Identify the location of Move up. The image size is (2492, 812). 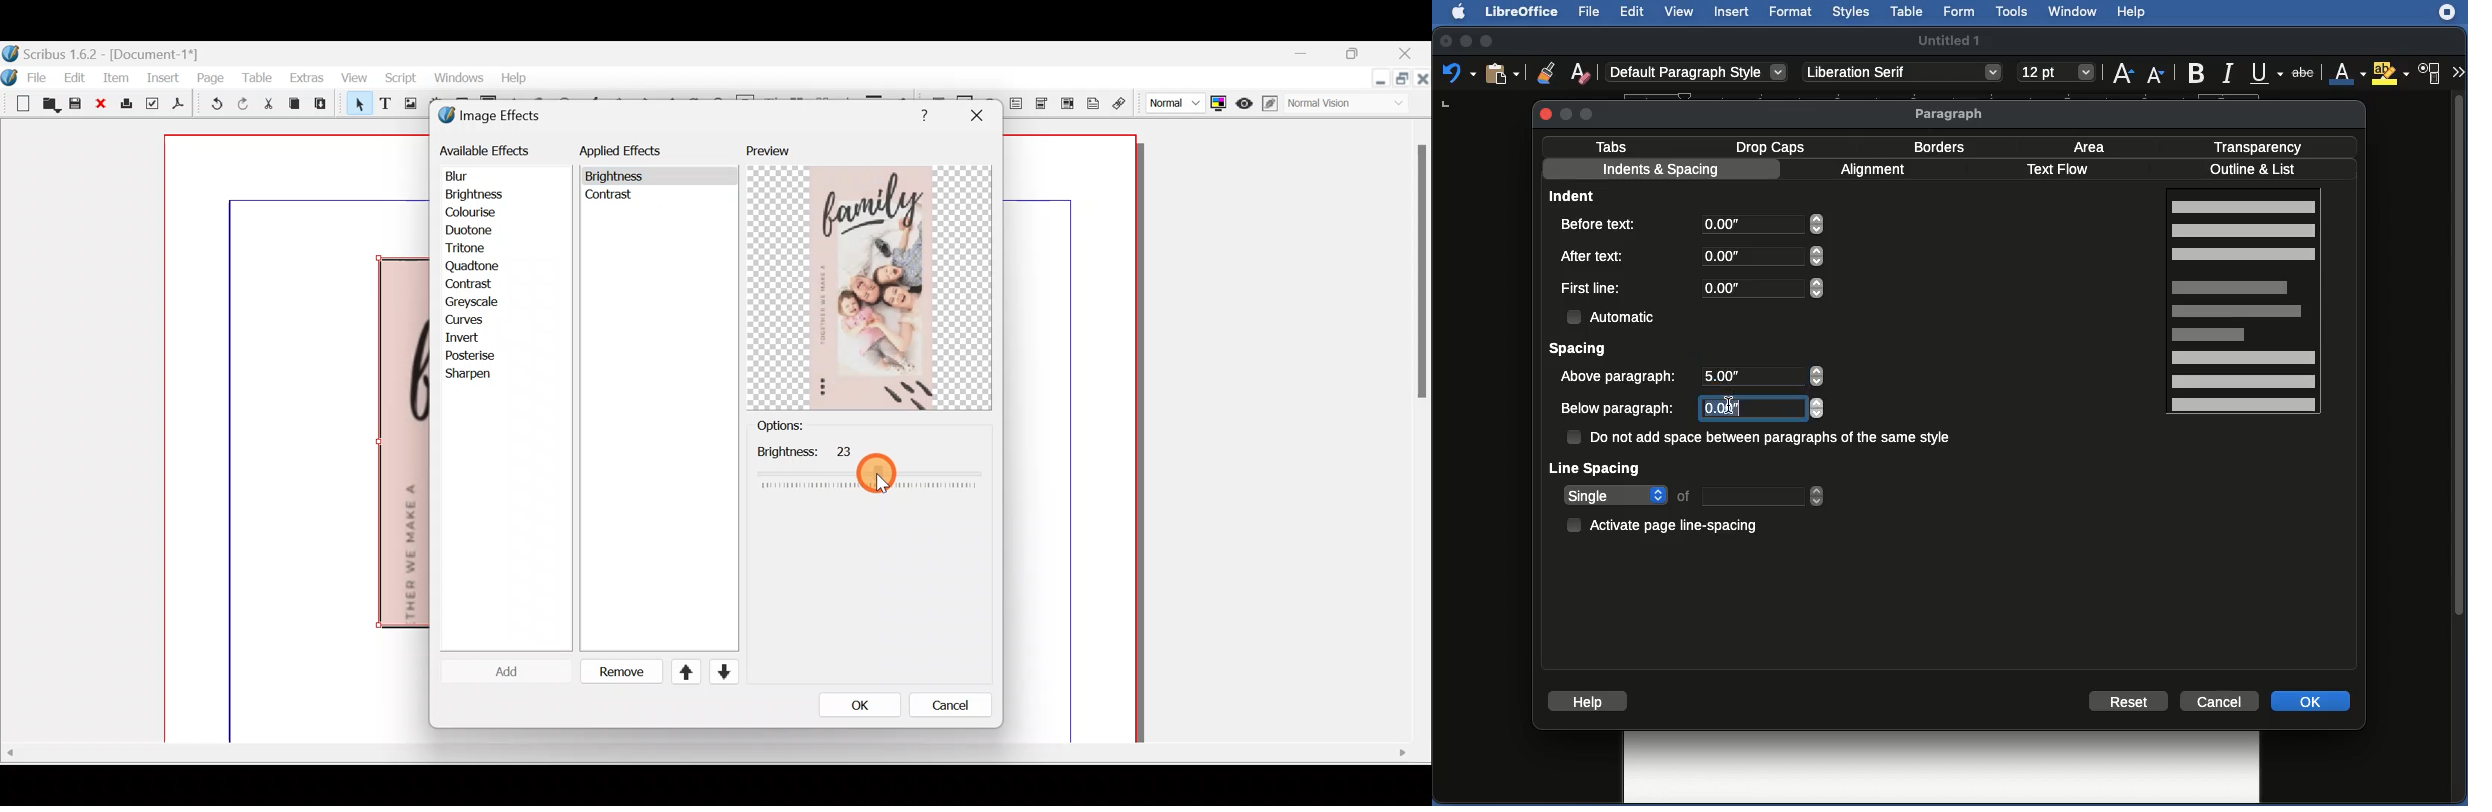
(680, 672).